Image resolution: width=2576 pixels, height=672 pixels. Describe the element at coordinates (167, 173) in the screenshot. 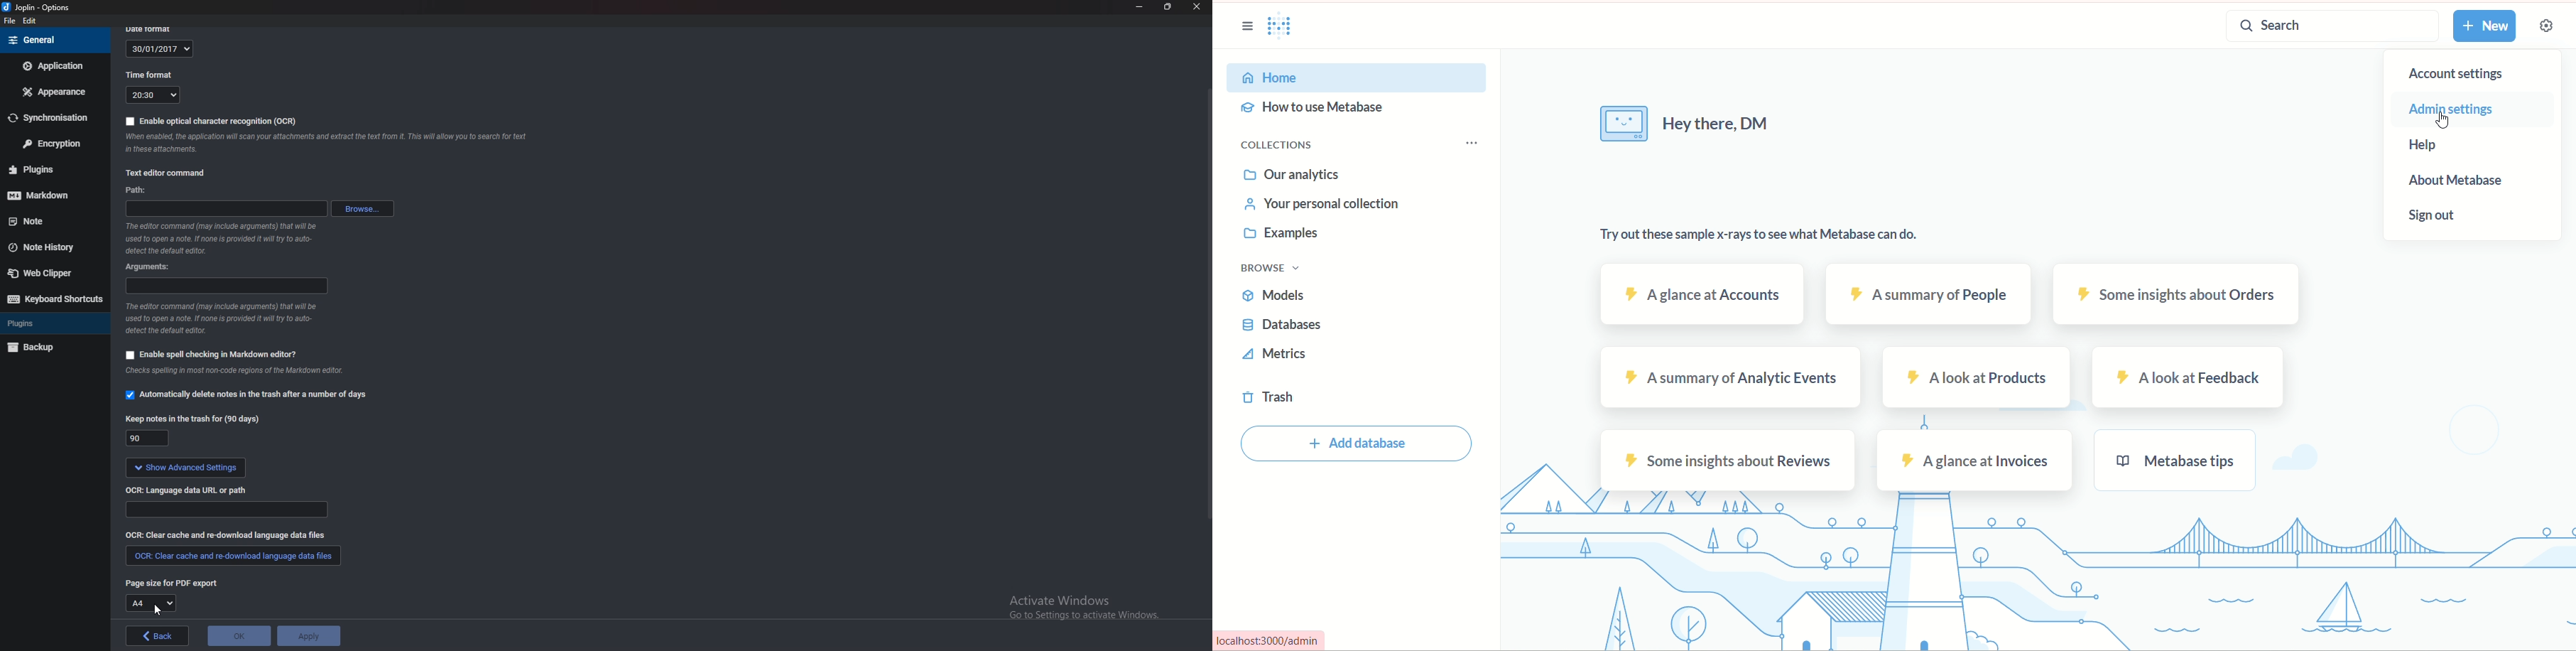

I see `Text editor command` at that location.